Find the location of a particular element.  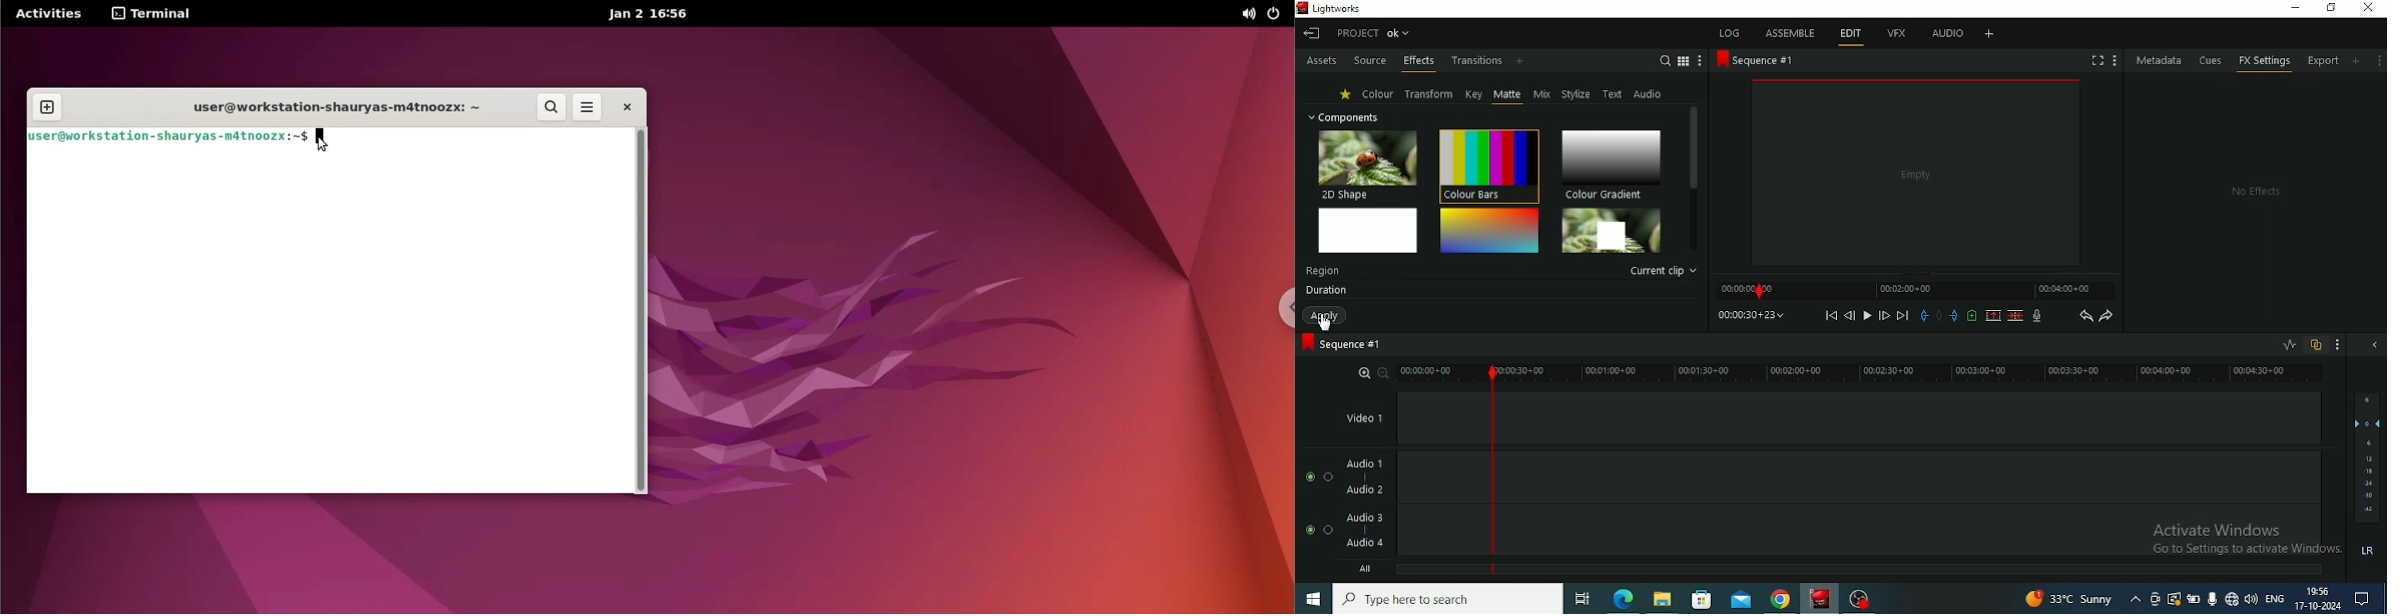

Edit is located at coordinates (1850, 35).